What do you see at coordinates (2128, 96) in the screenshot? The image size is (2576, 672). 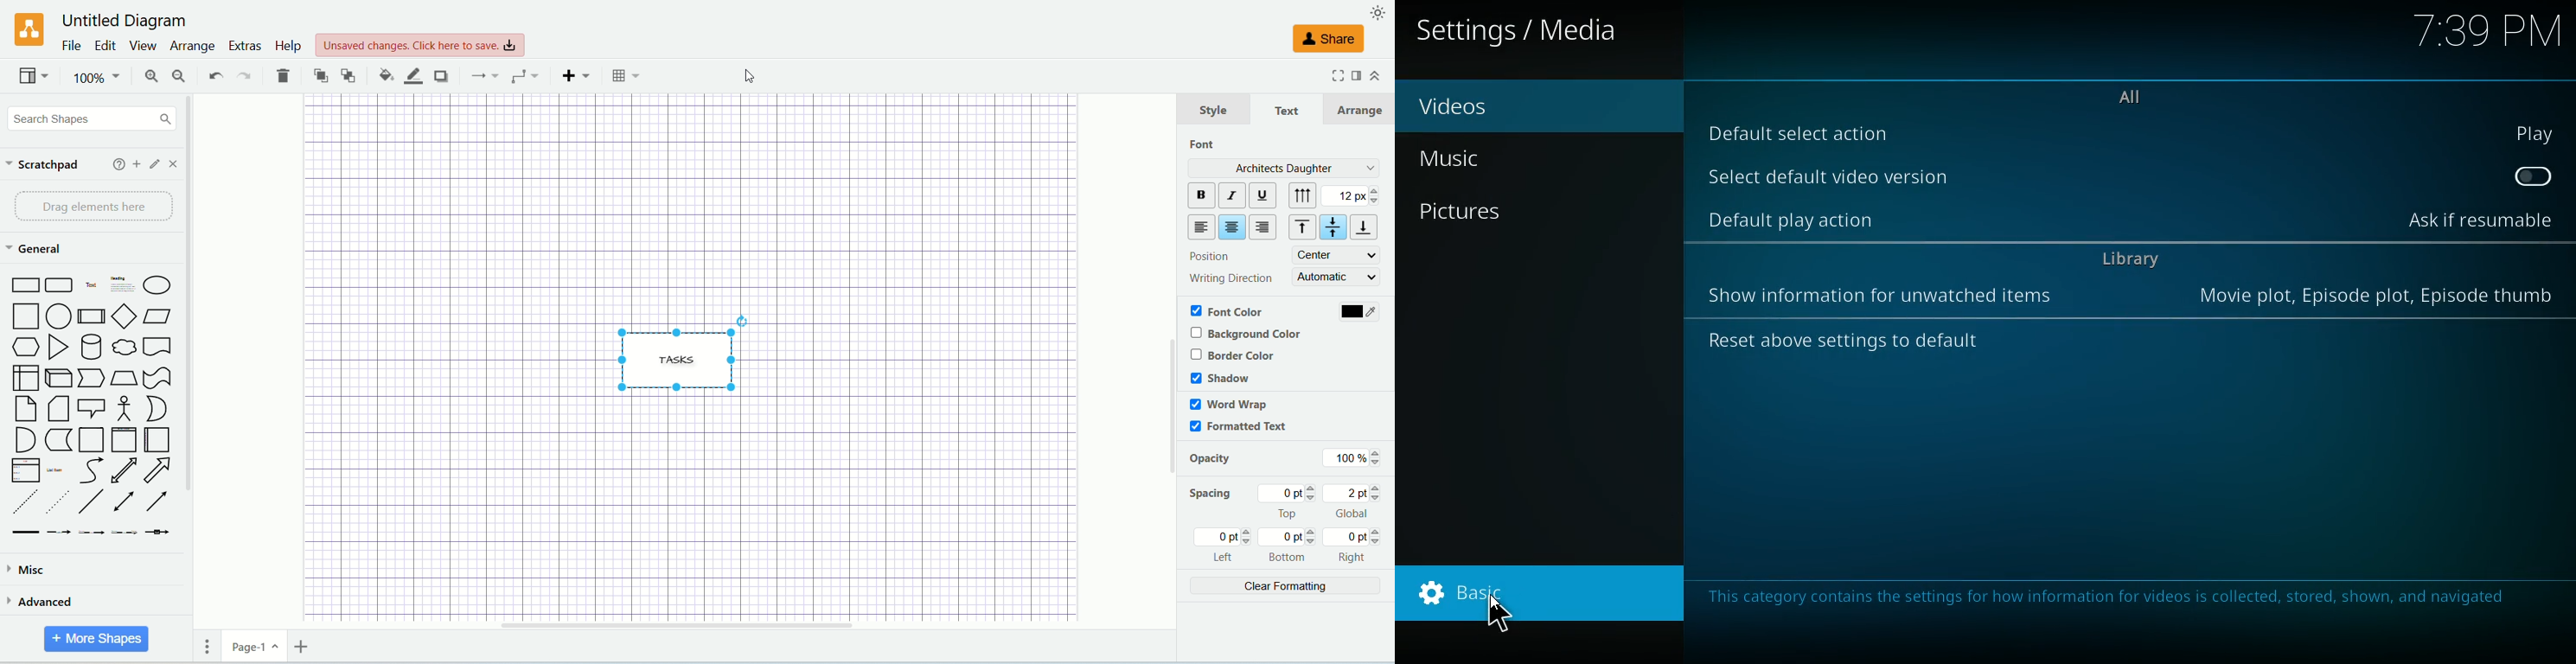 I see `all` at bounding box center [2128, 96].